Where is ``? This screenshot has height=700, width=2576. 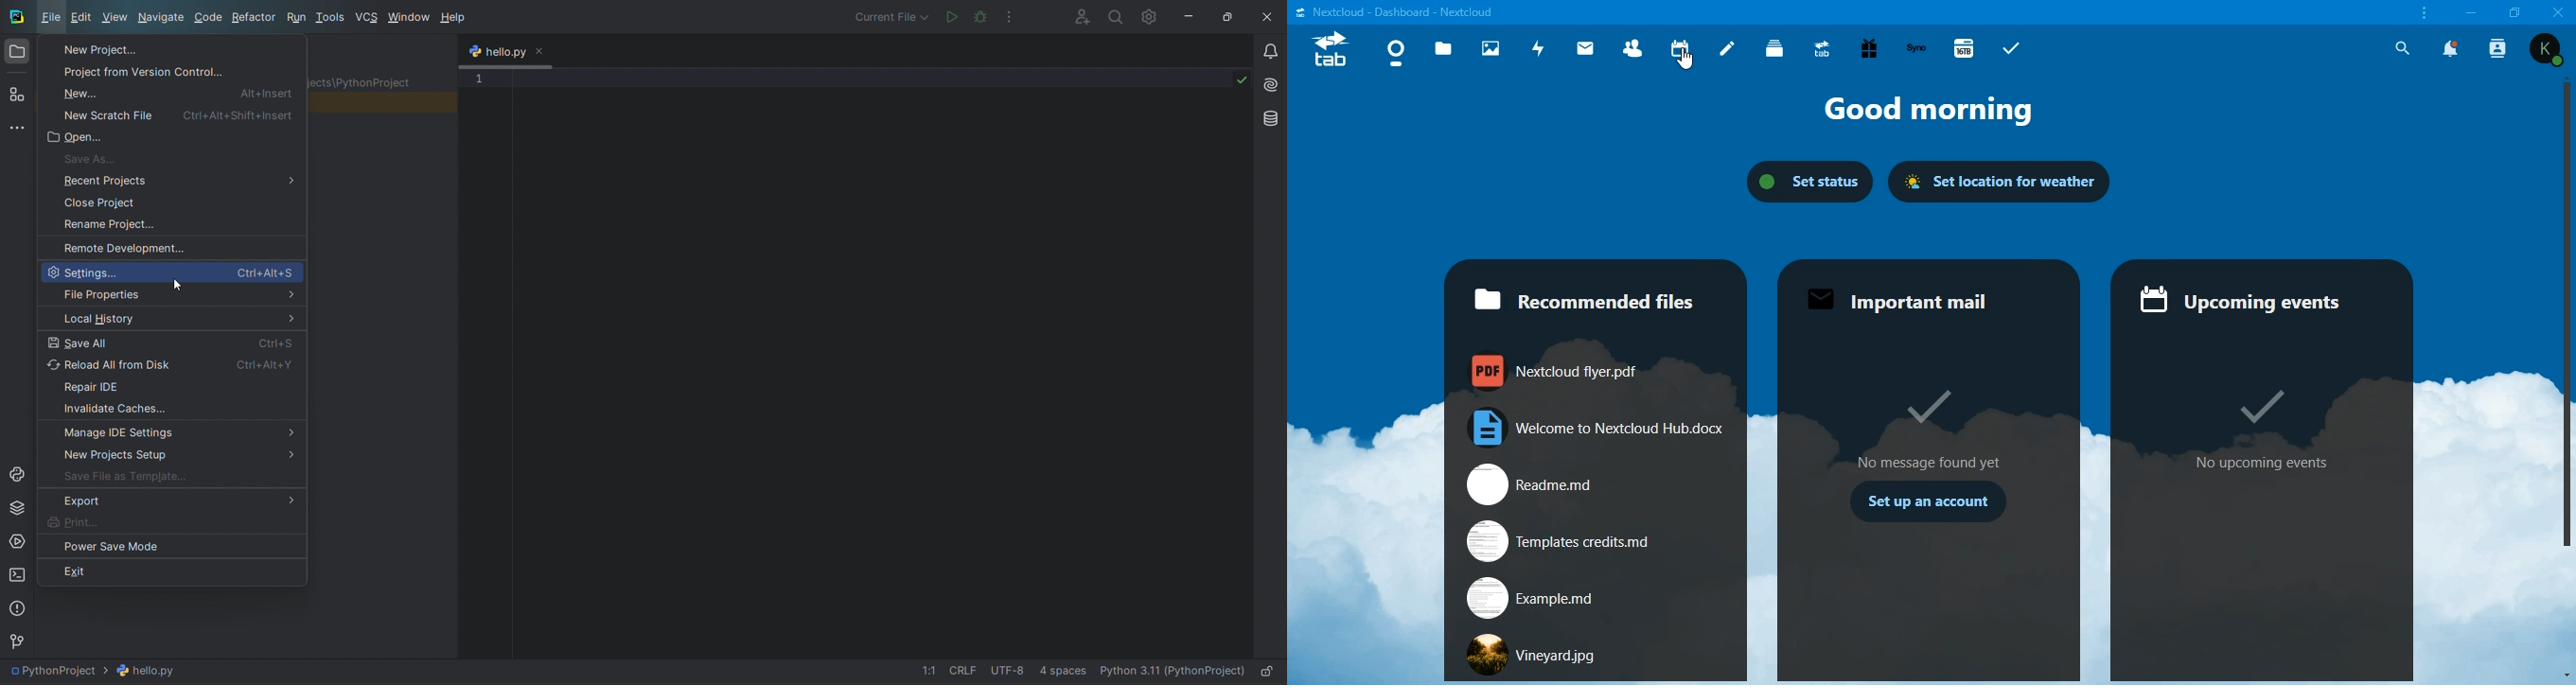  is located at coordinates (2547, 50).